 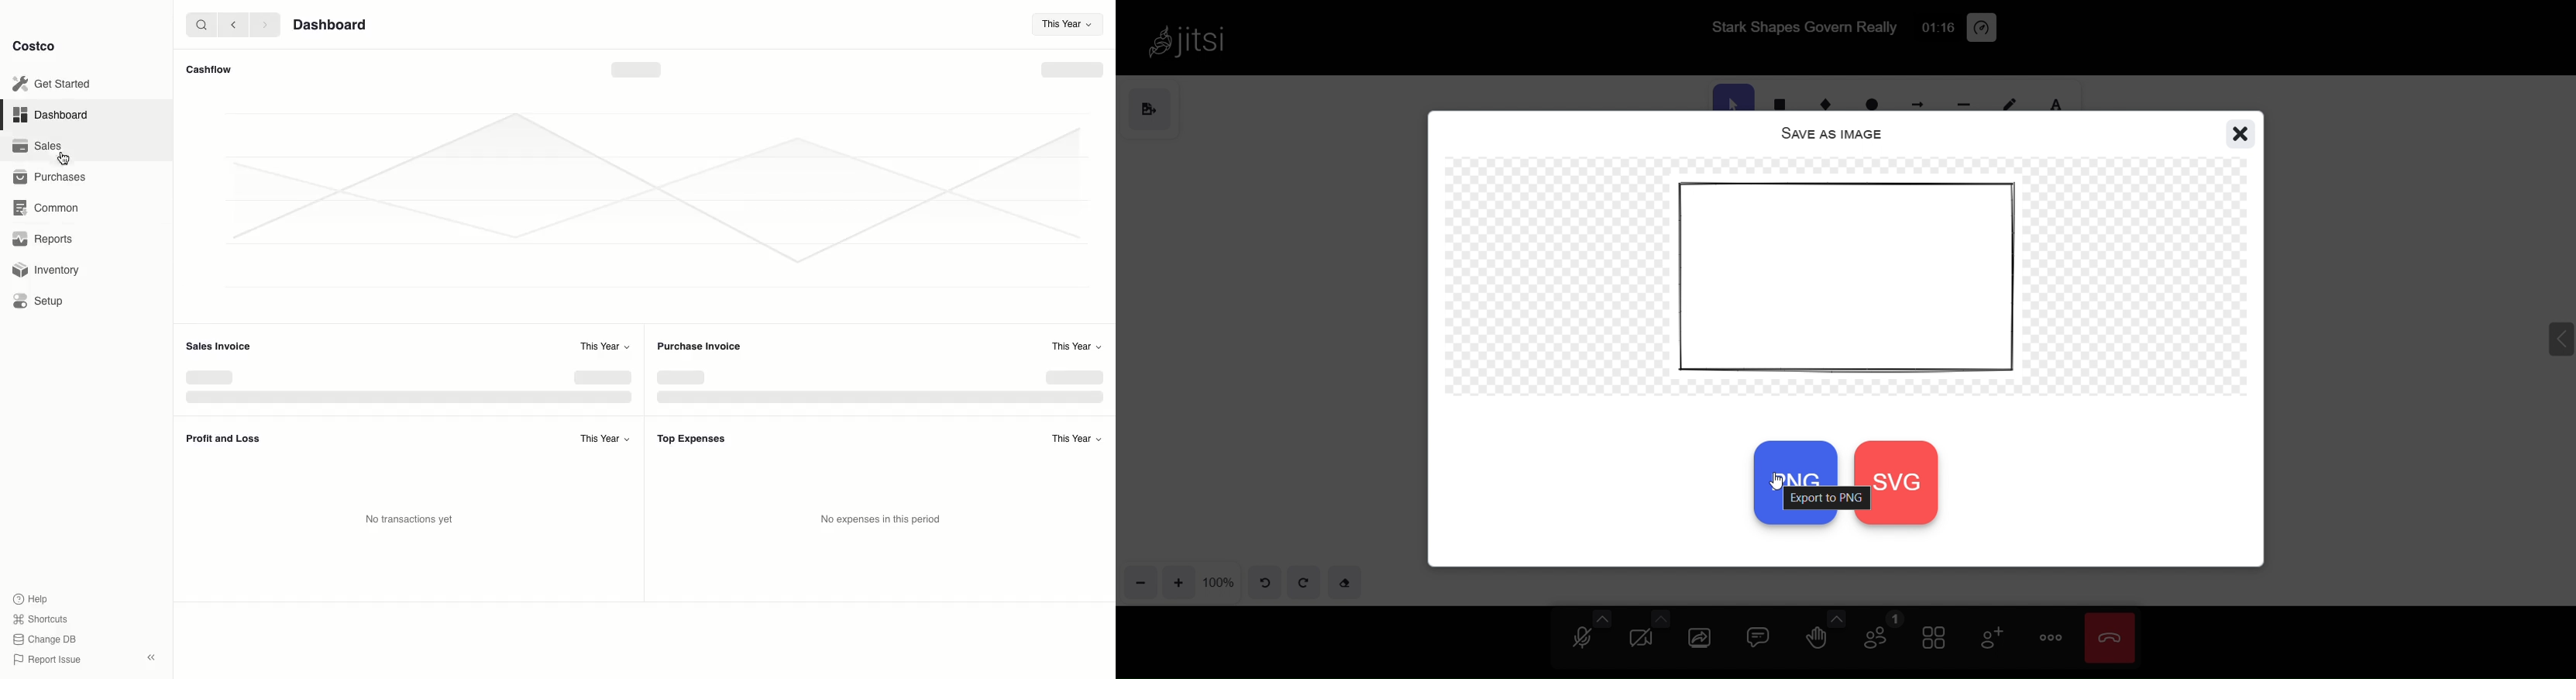 I want to click on Common, so click(x=48, y=208).